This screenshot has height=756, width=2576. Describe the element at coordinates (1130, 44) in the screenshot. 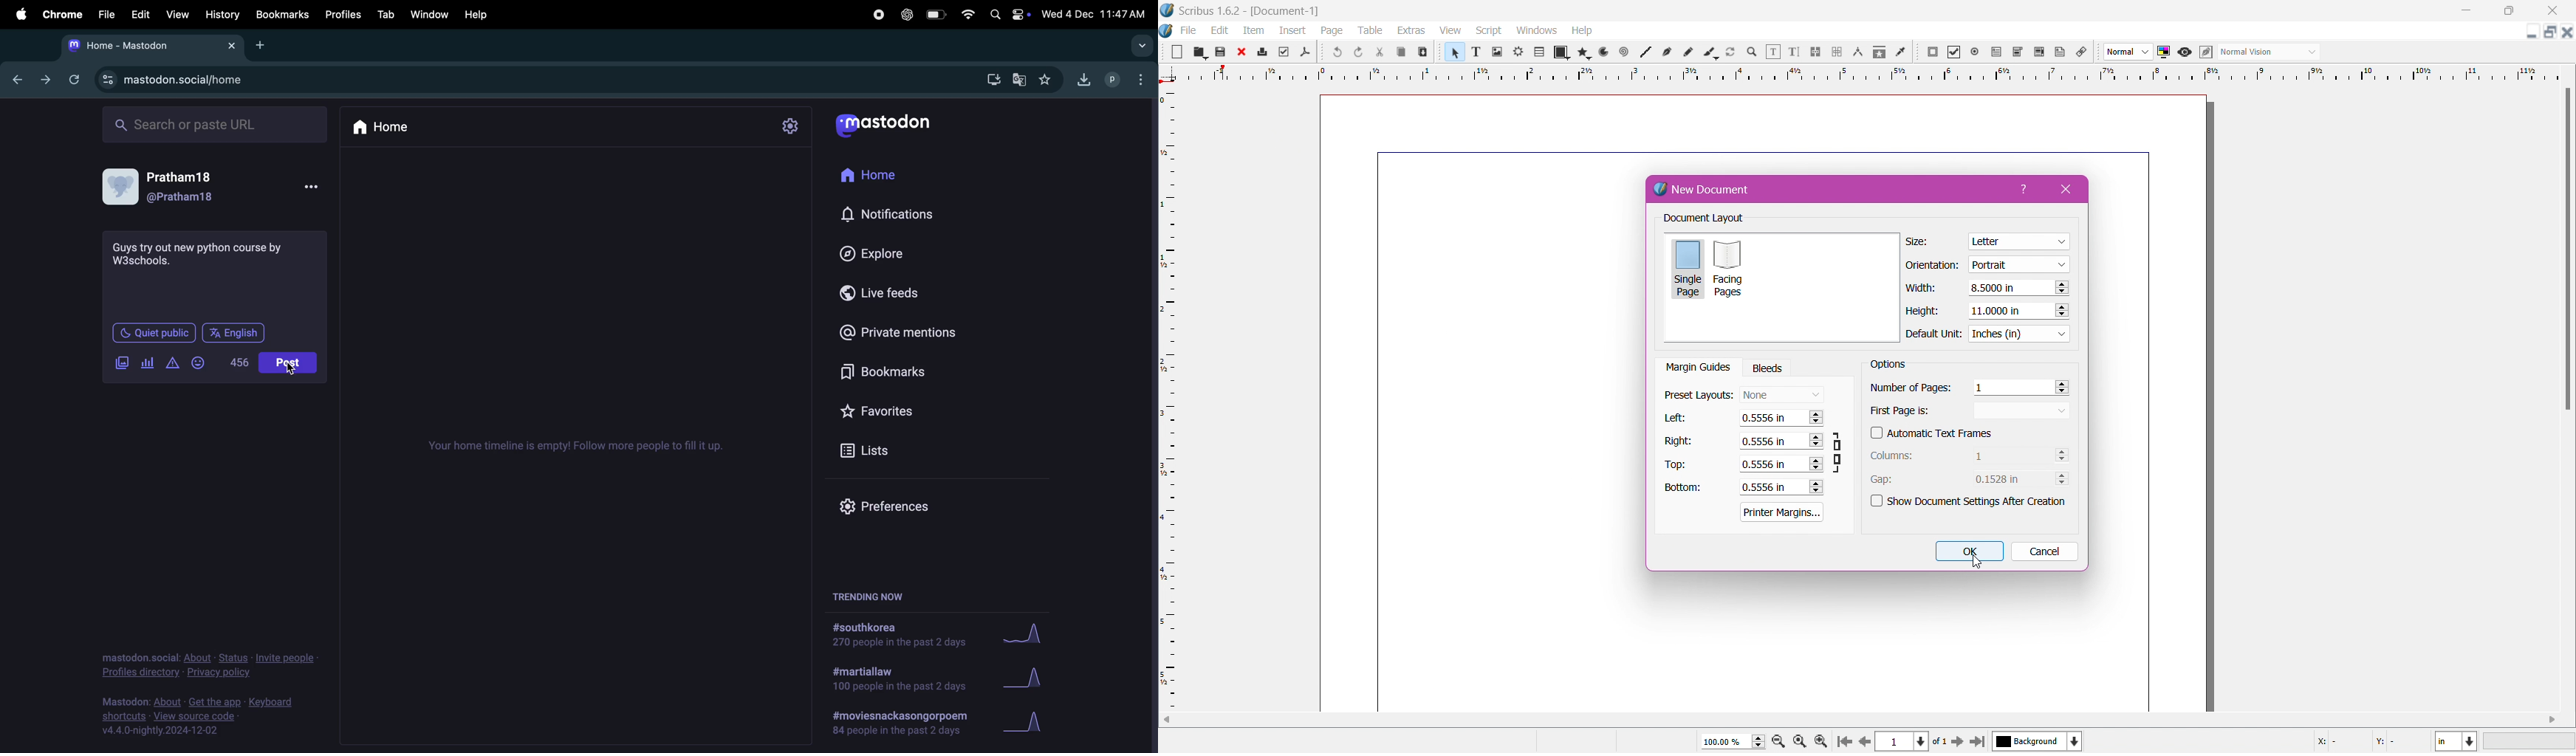

I see `` at that location.